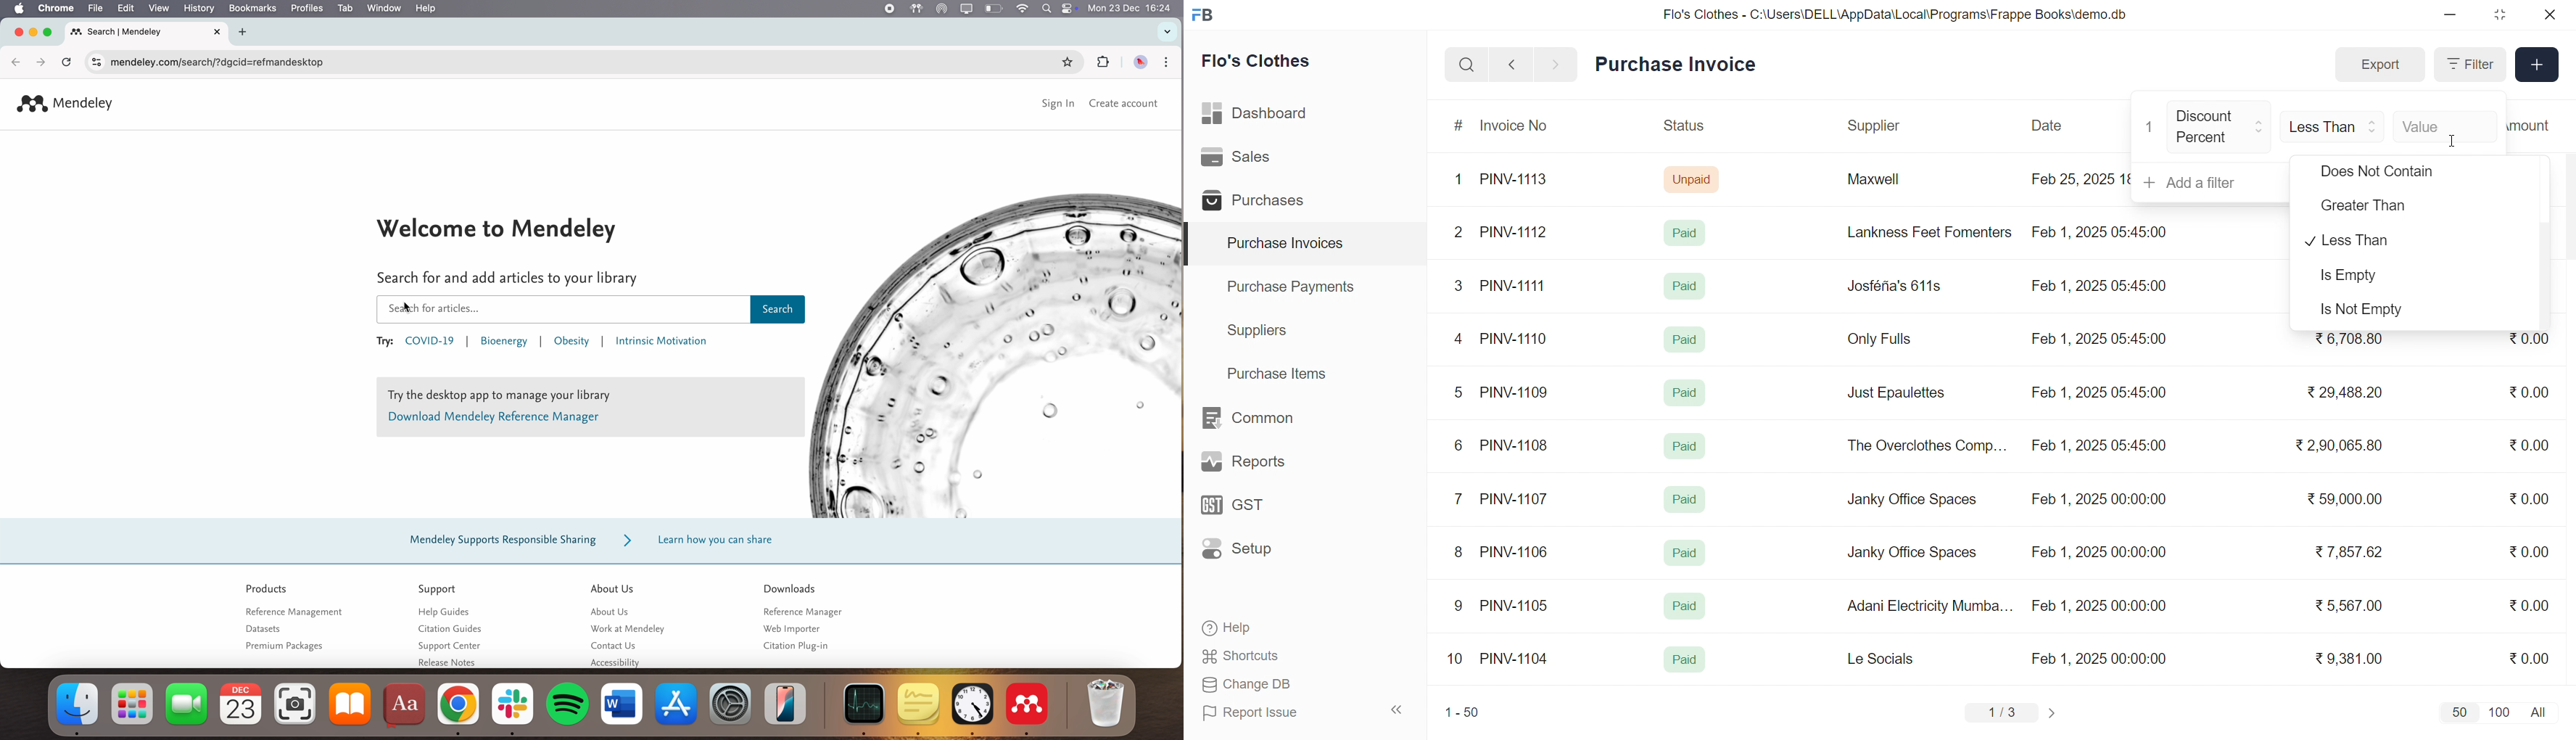 Image resolution: width=2576 pixels, height=756 pixels. What do you see at coordinates (2379, 65) in the screenshot?
I see `Export` at bounding box center [2379, 65].